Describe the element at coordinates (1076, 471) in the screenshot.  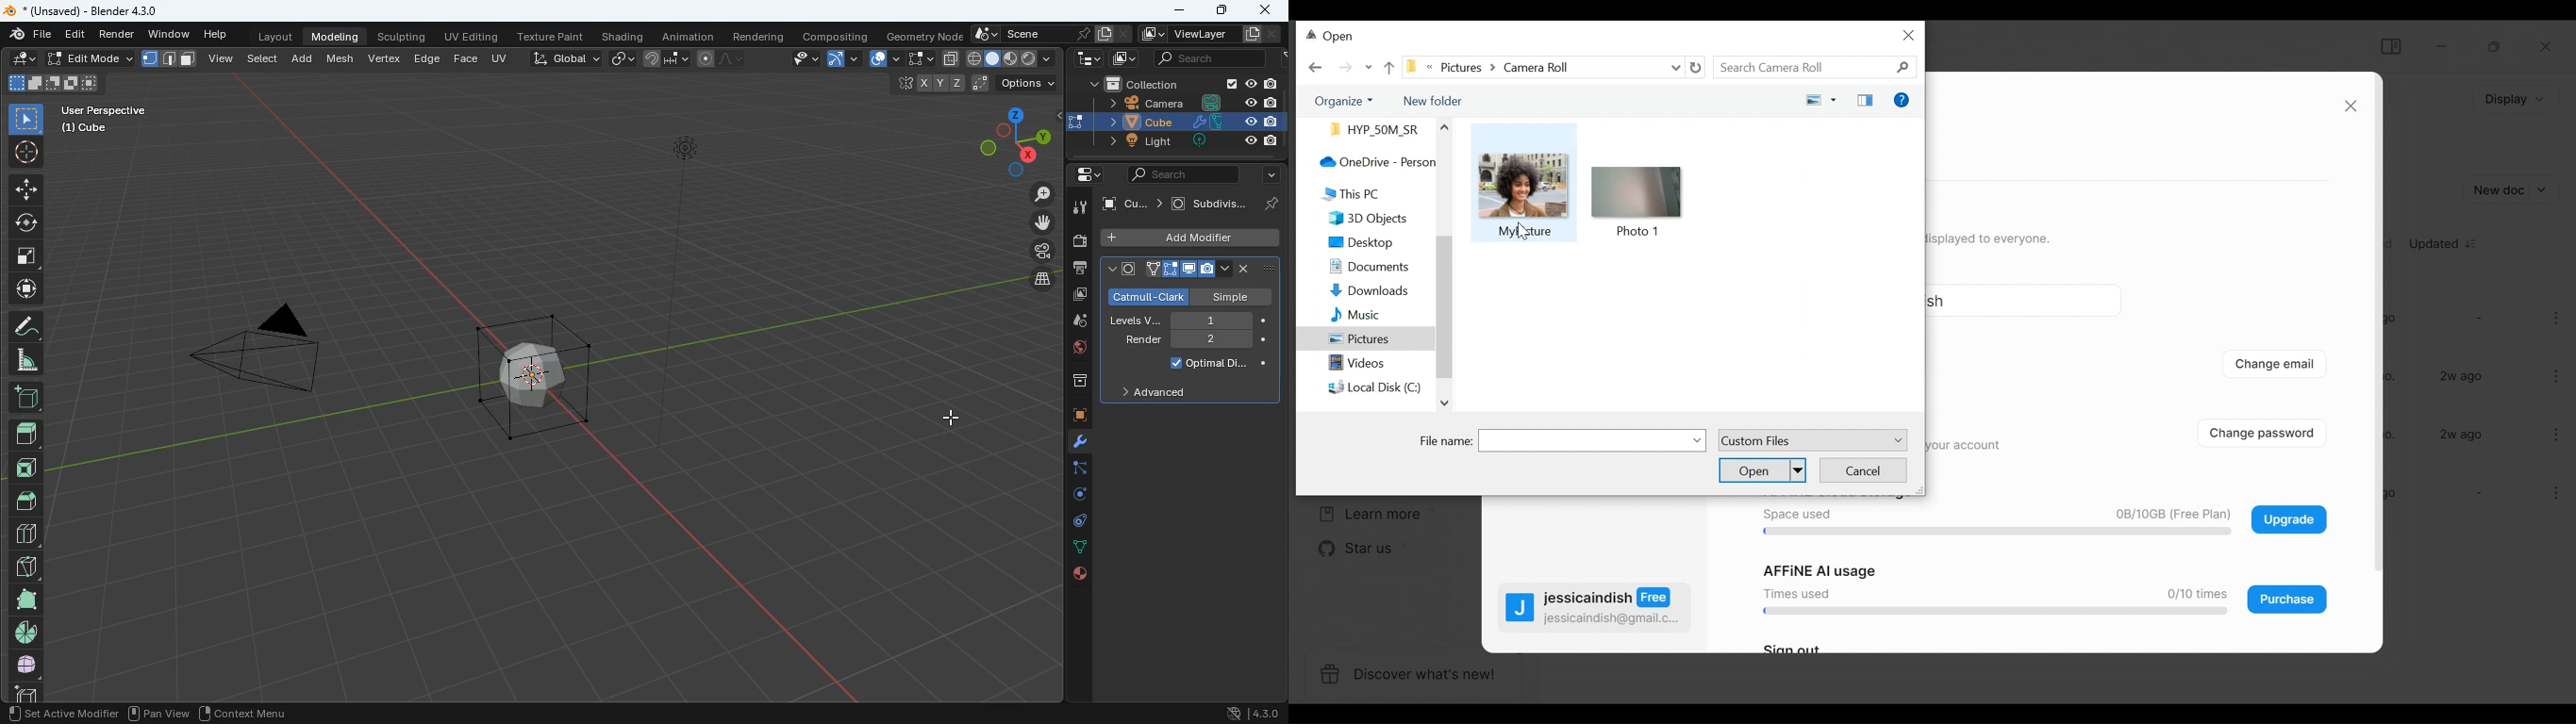
I see `edge` at that location.